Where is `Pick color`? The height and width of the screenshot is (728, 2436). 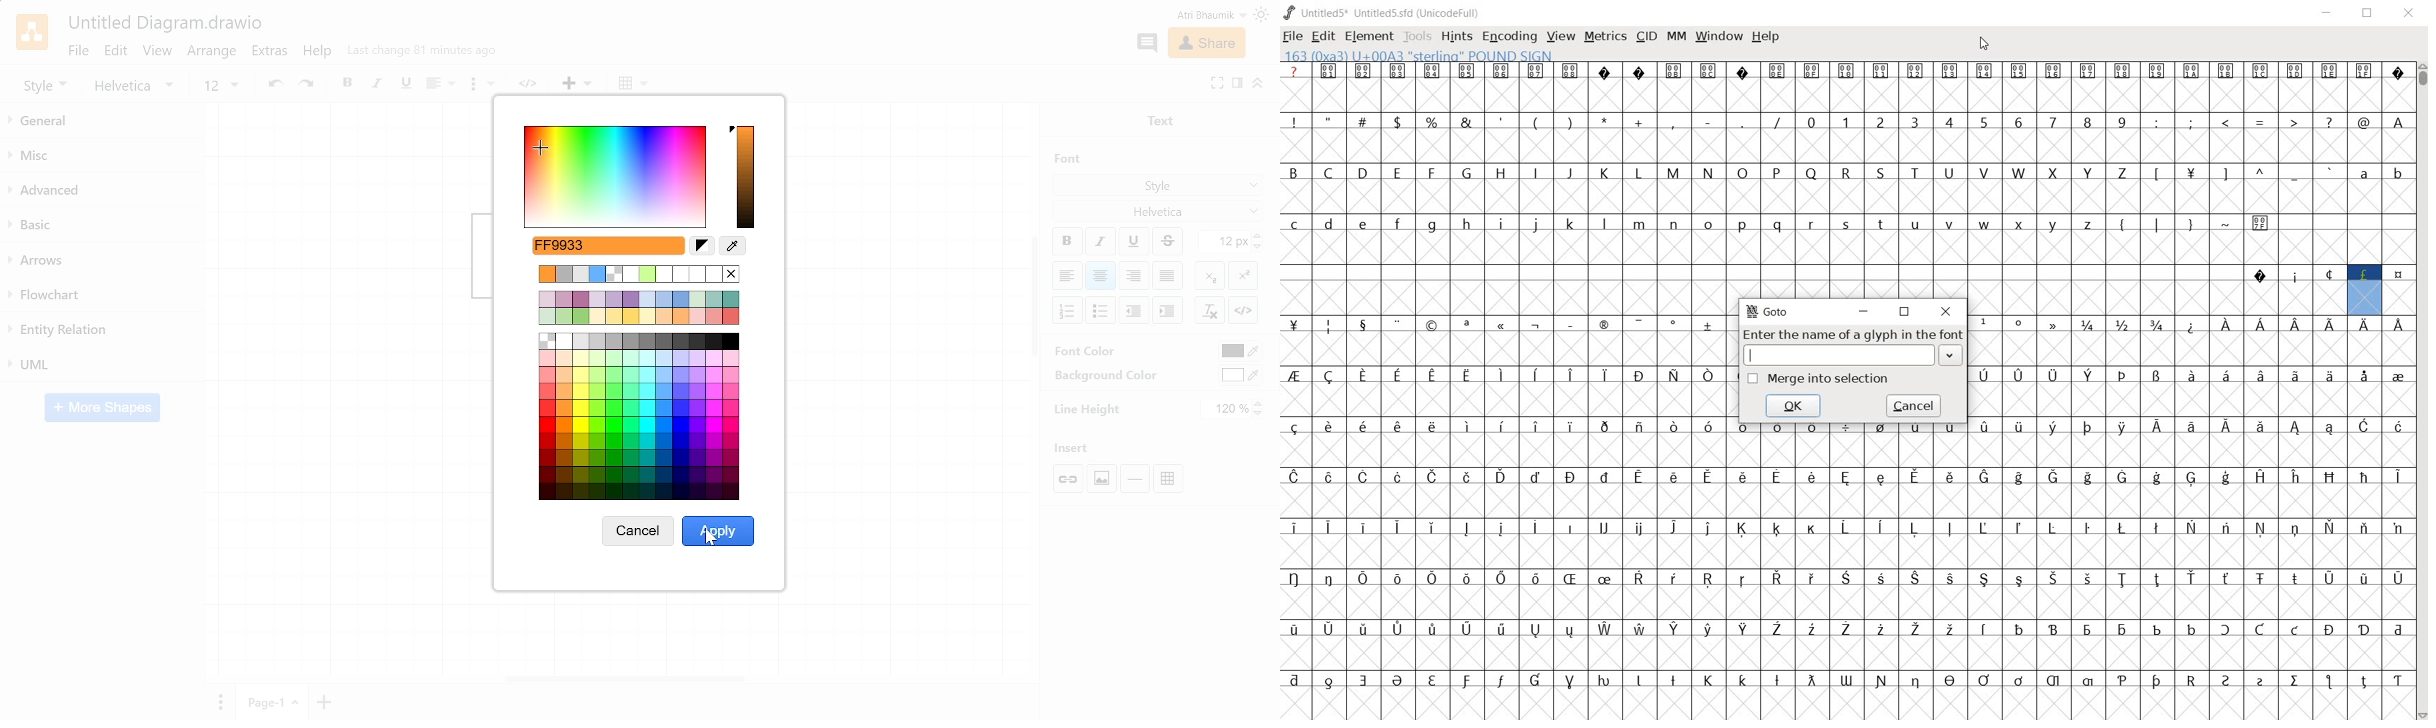 Pick color is located at coordinates (733, 247).